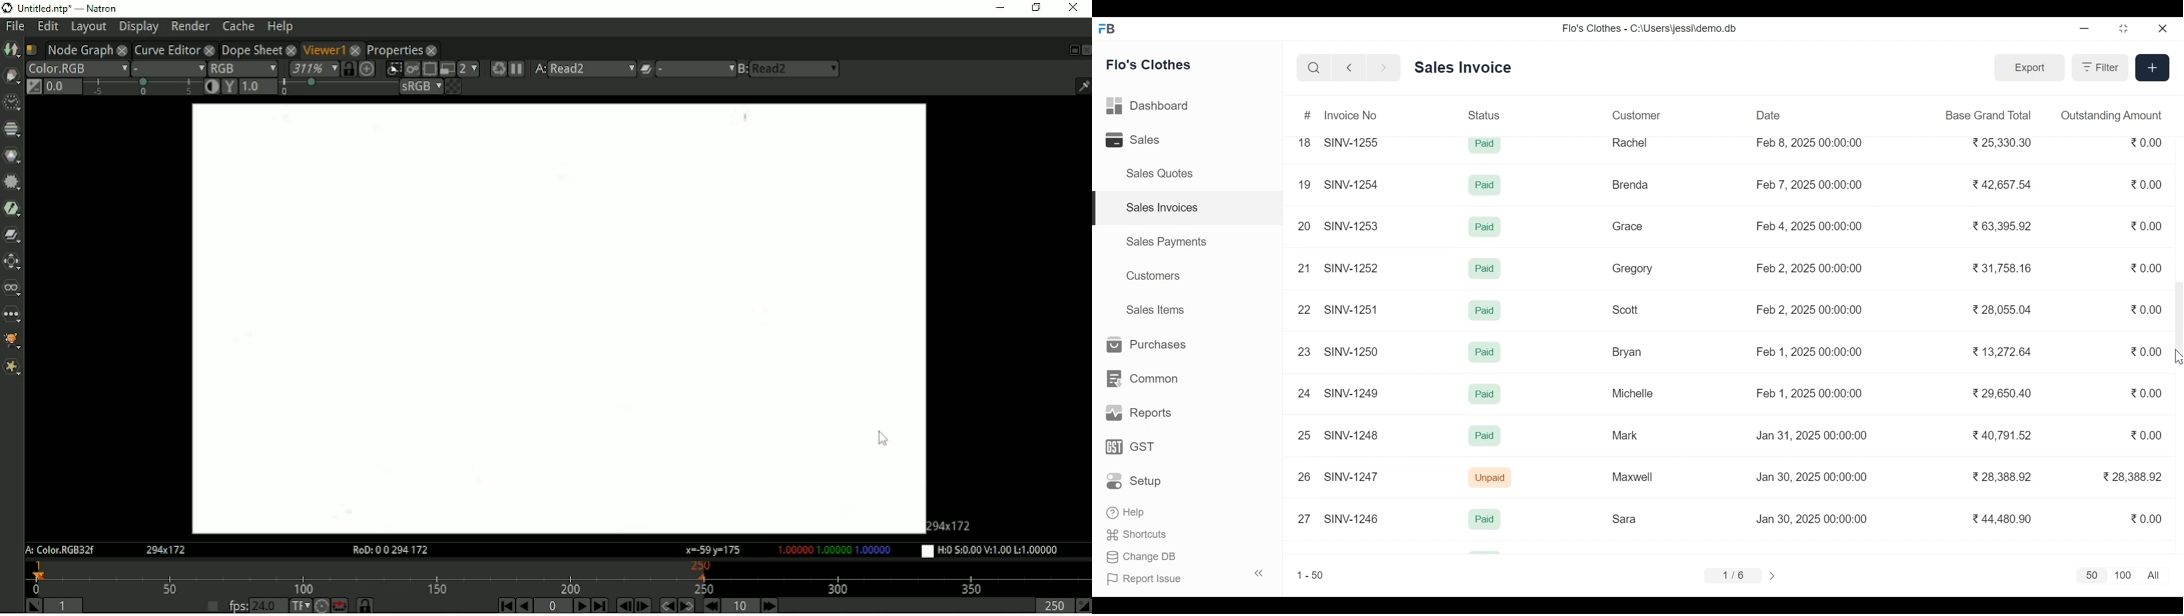 The height and width of the screenshot is (616, 2184). Describe the element at coordinates (2148, 517) in the screenshot. I see `0.00` at that location.